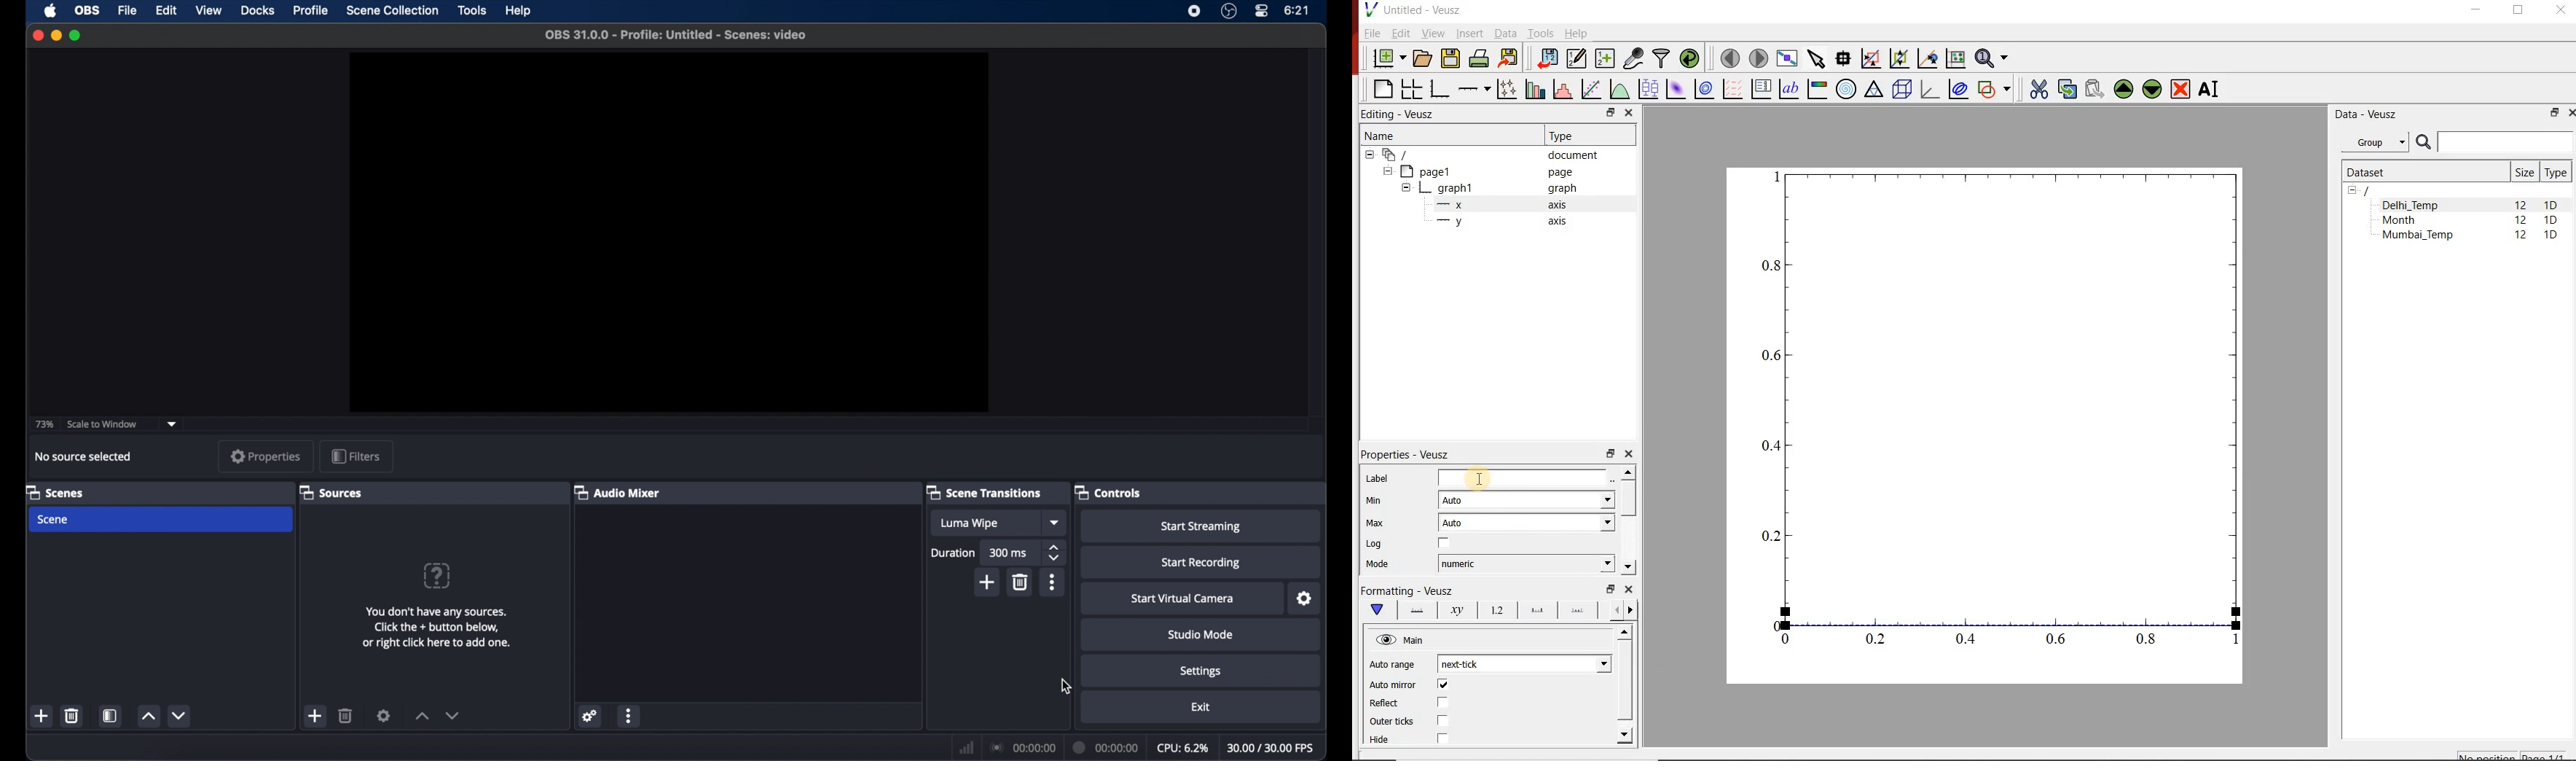  Describe the element at coordinates (1021, 582) in the screenshot. I see `delete` at that location.